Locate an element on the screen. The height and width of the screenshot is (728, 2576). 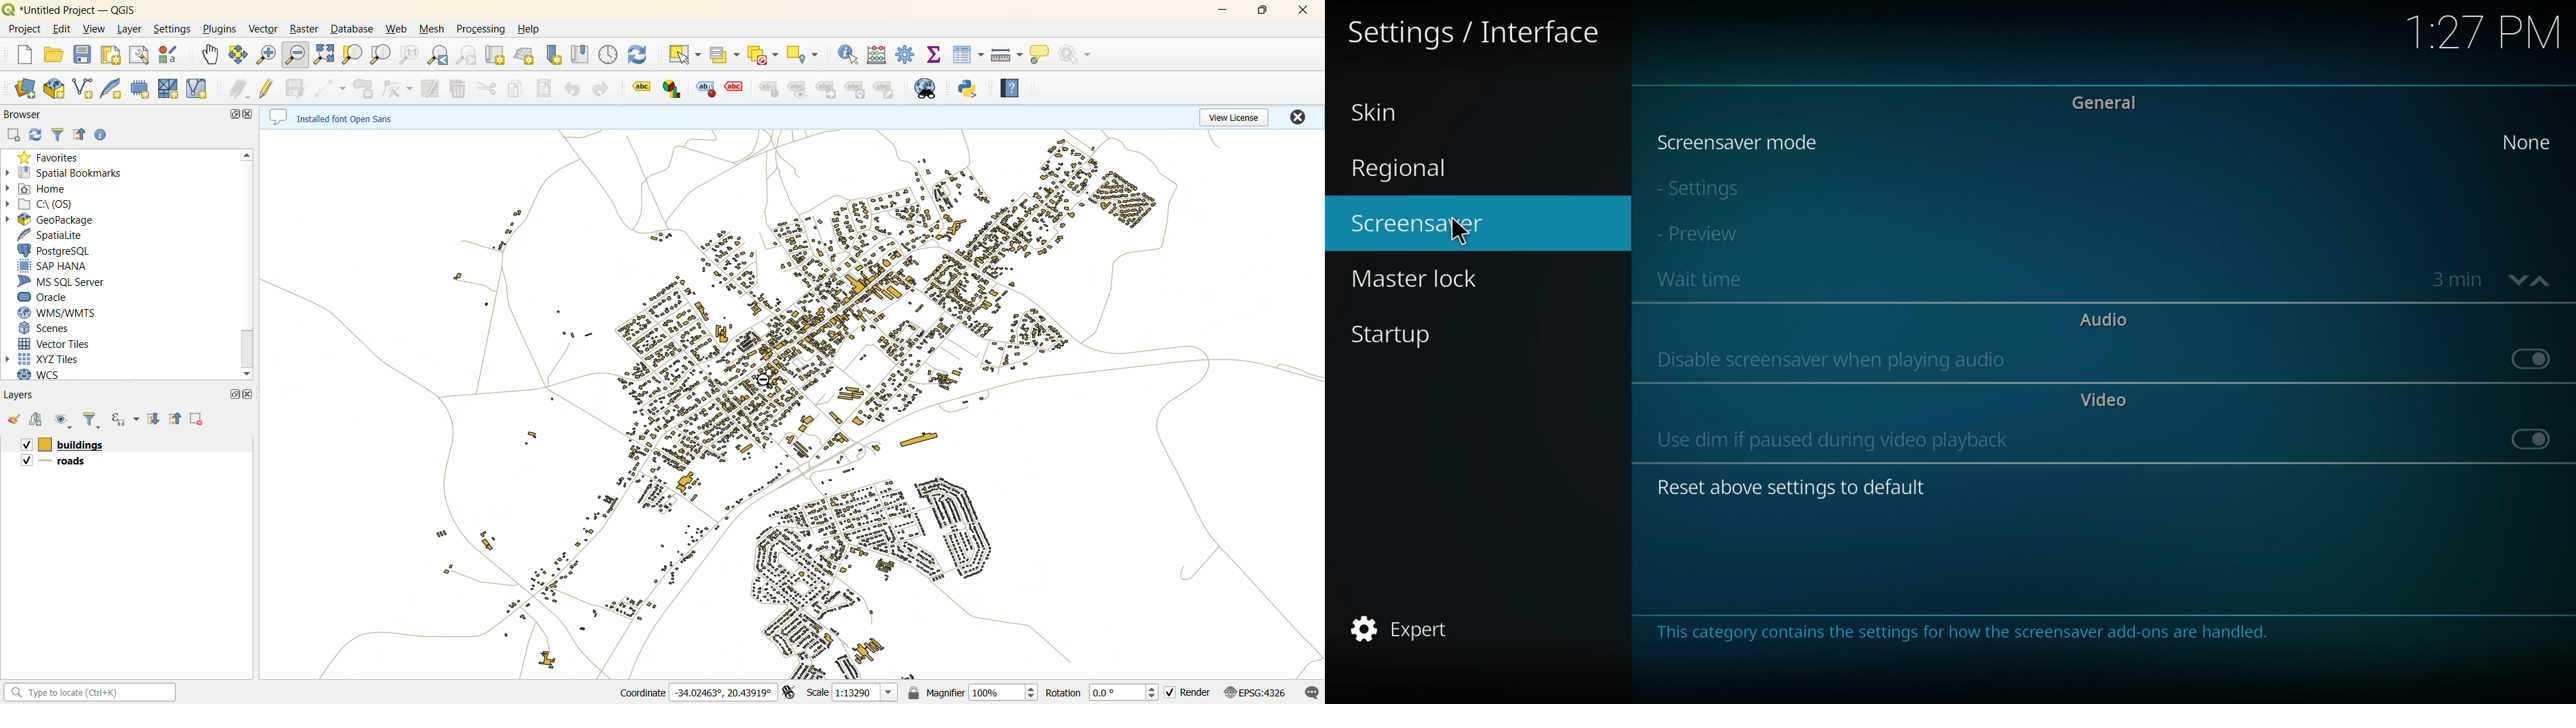
maximize is located at coordinates (1267, 11).